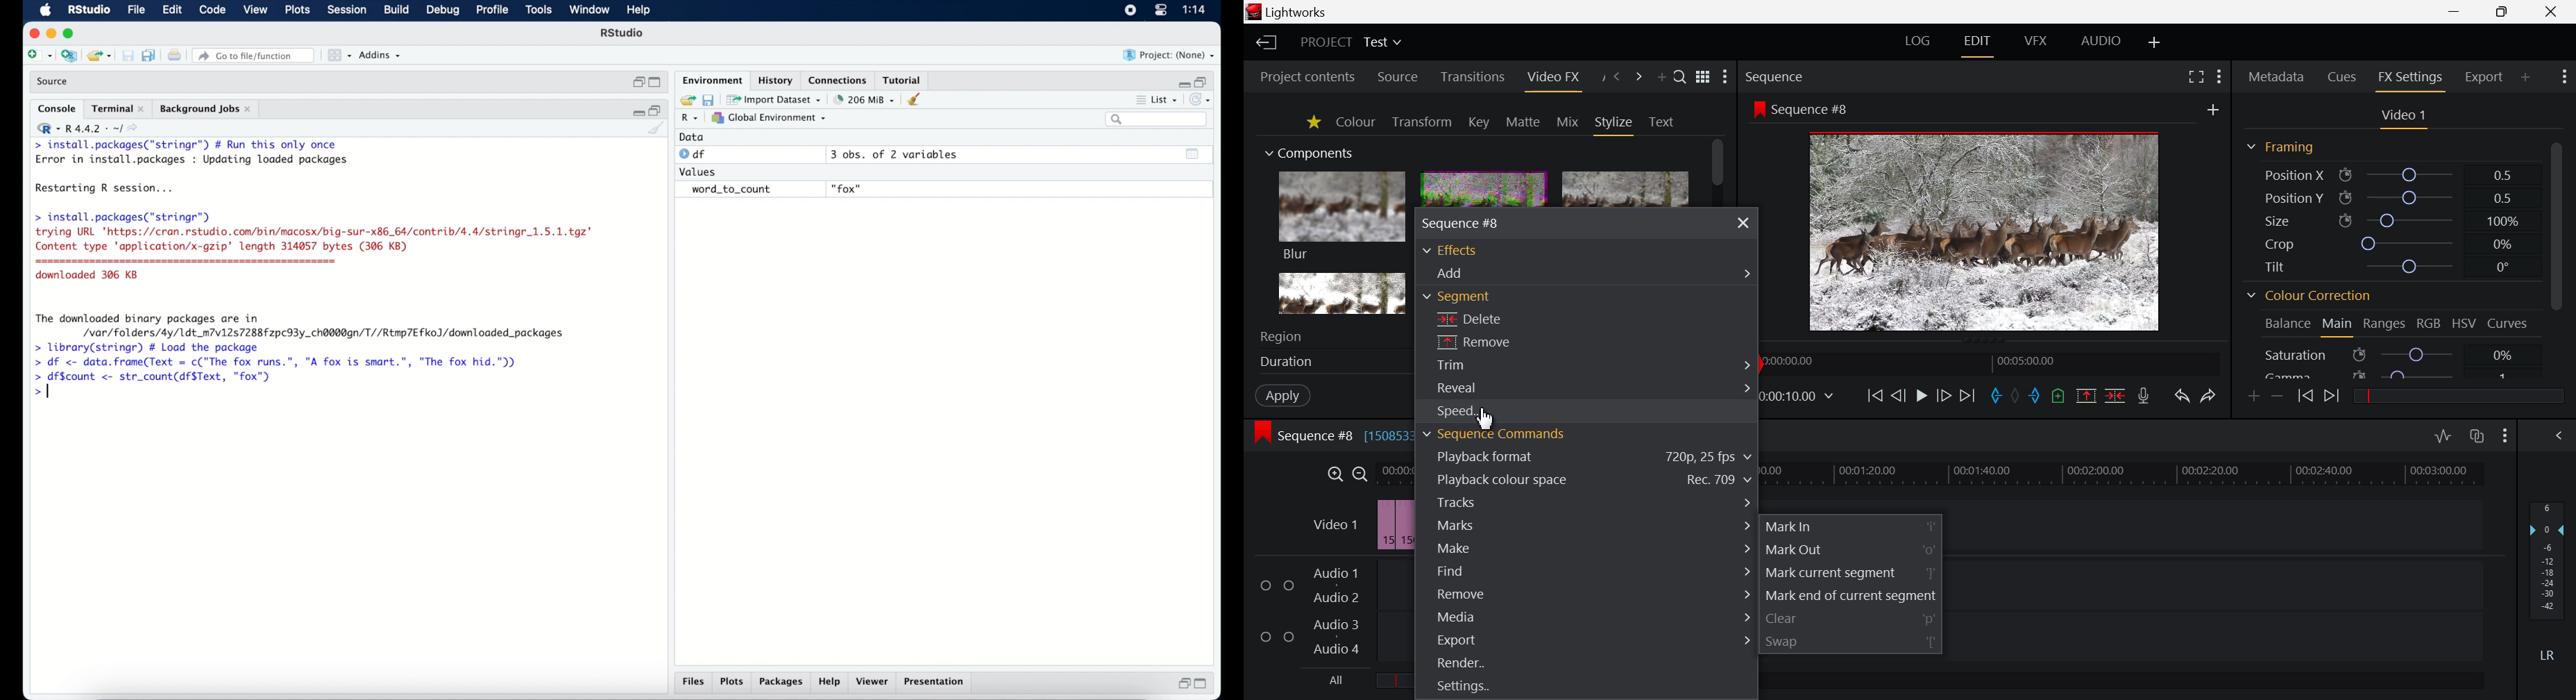  I want to click on Metadata, so click(2275, 78).